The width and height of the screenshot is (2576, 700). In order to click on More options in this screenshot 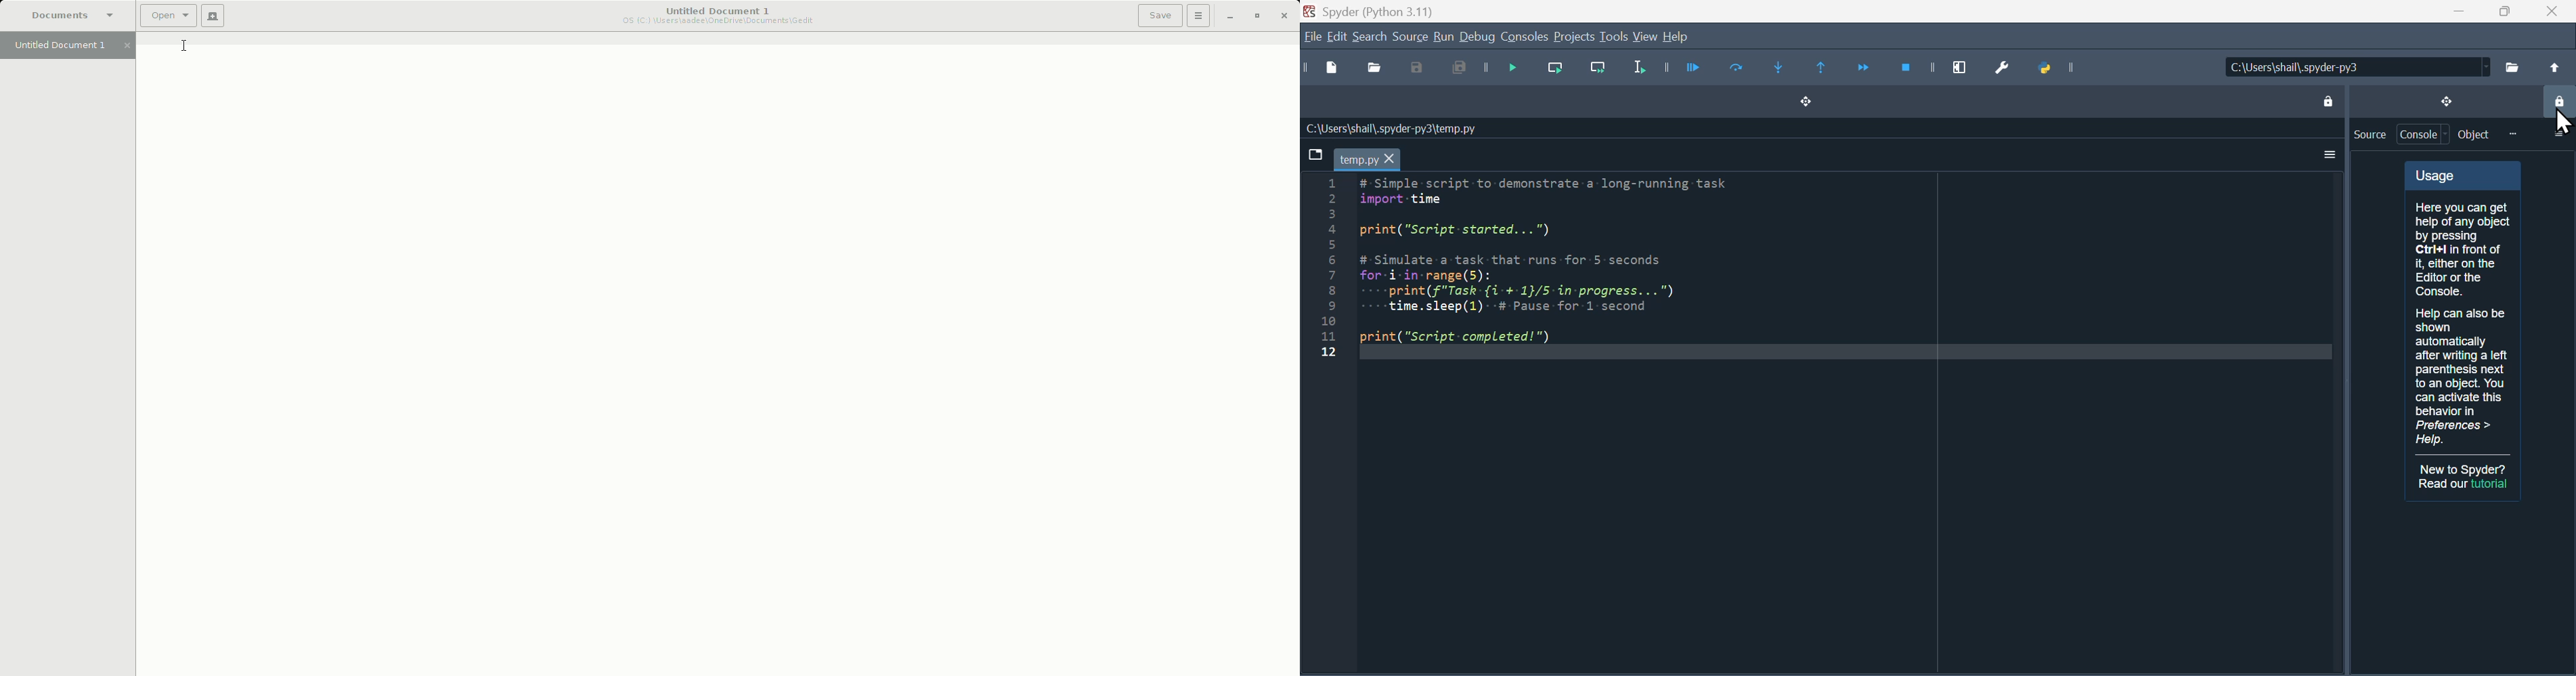, I will do `click(2327, 155)`.